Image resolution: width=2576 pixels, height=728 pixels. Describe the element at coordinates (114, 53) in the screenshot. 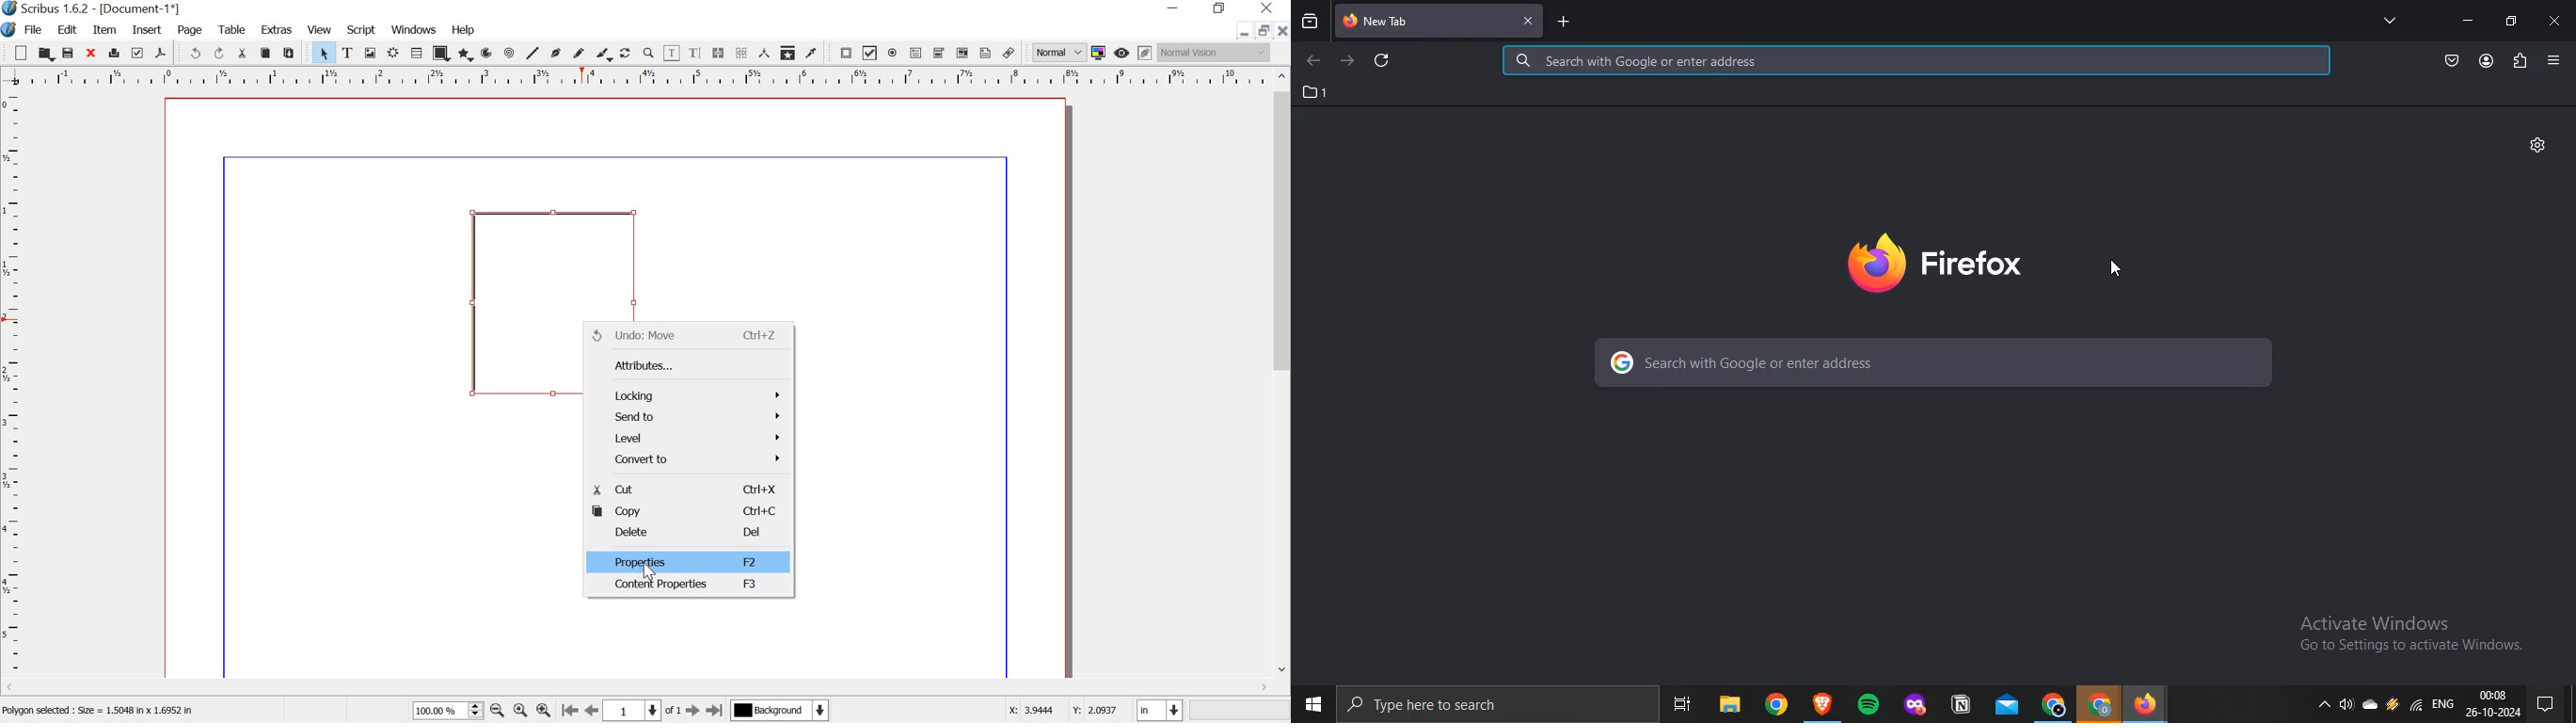

I see `print` at that location.